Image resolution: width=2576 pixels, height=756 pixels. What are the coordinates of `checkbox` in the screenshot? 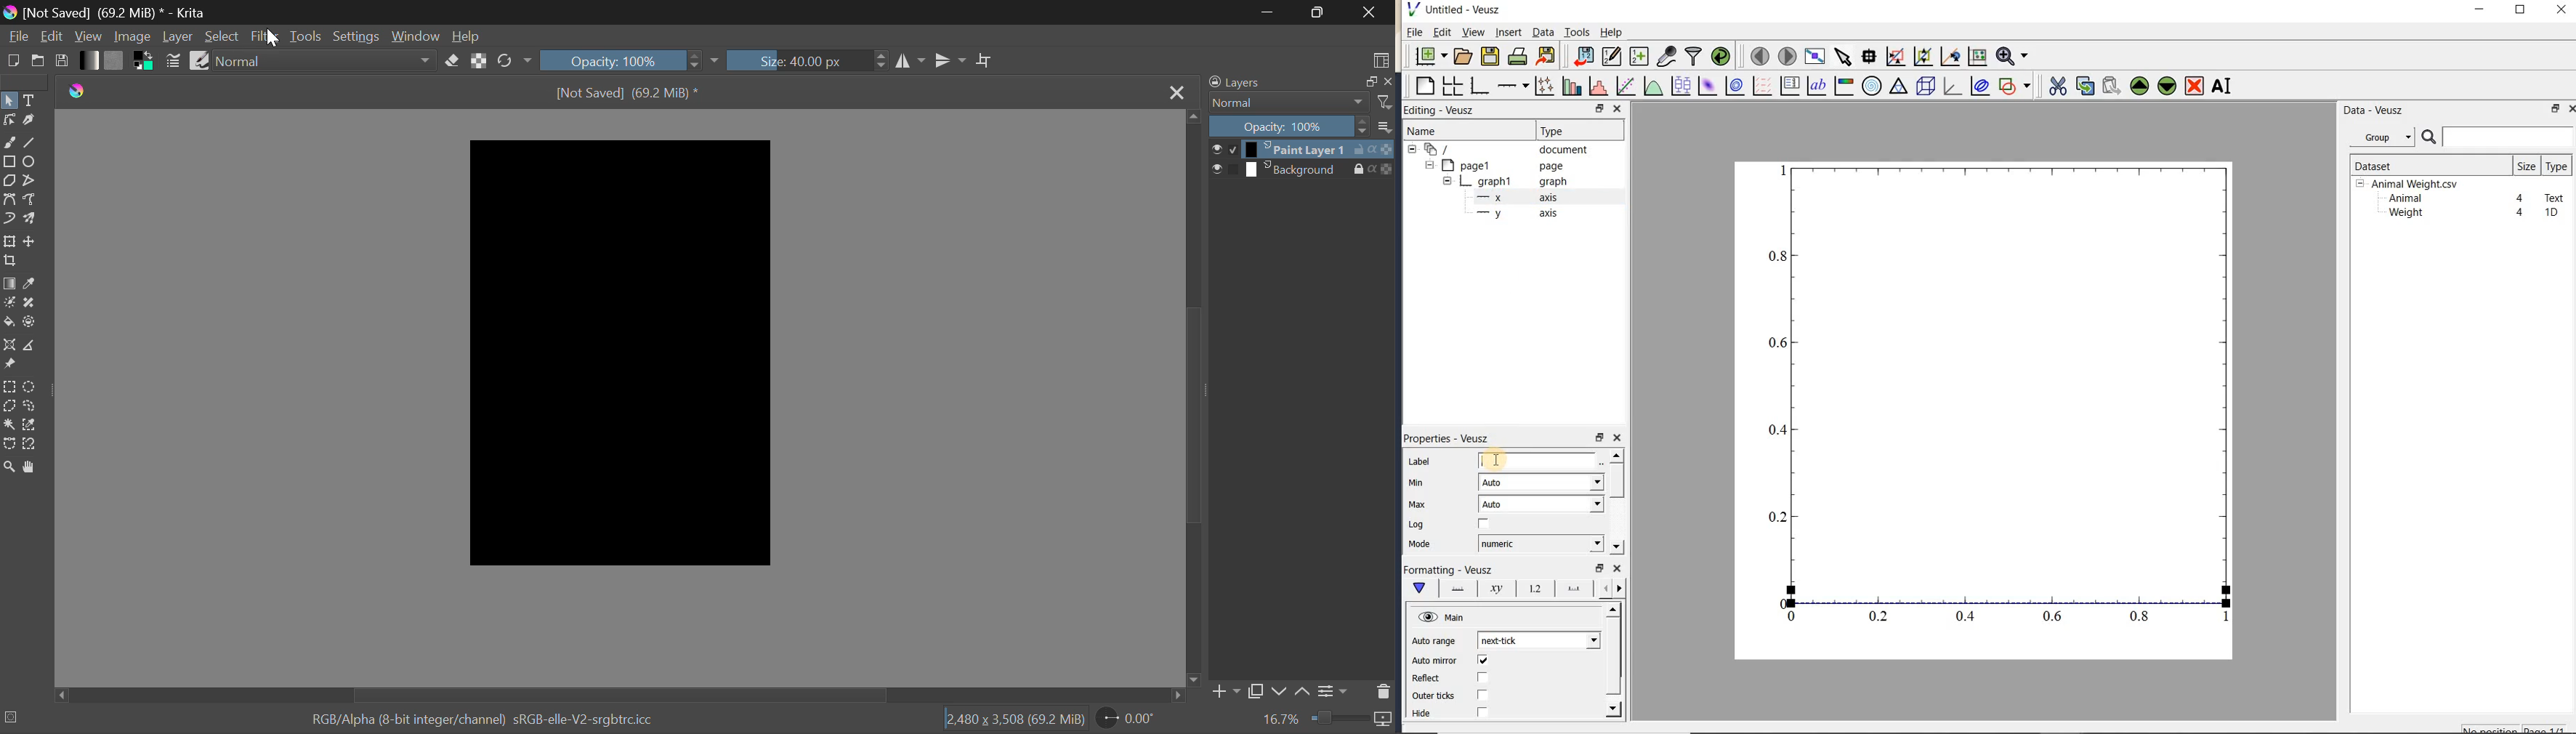 It's located at (1232, 169).